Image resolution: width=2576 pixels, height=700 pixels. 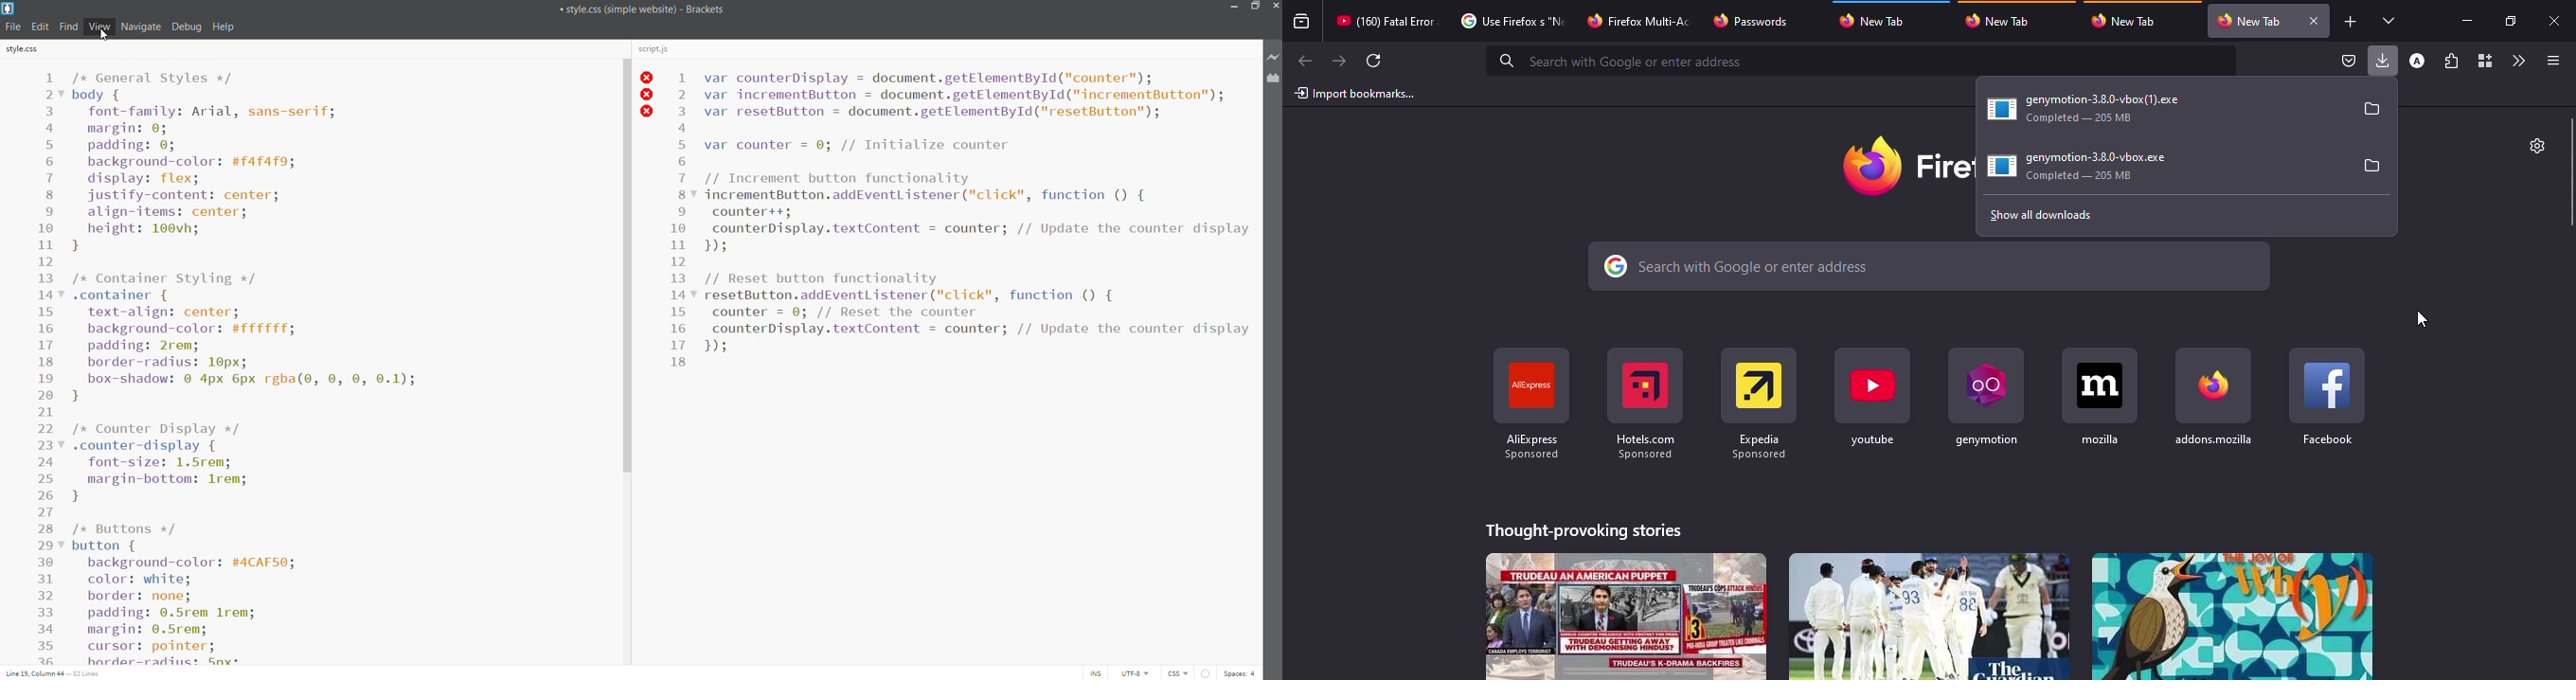 I want to click on container, so click(x=2483, y=62).